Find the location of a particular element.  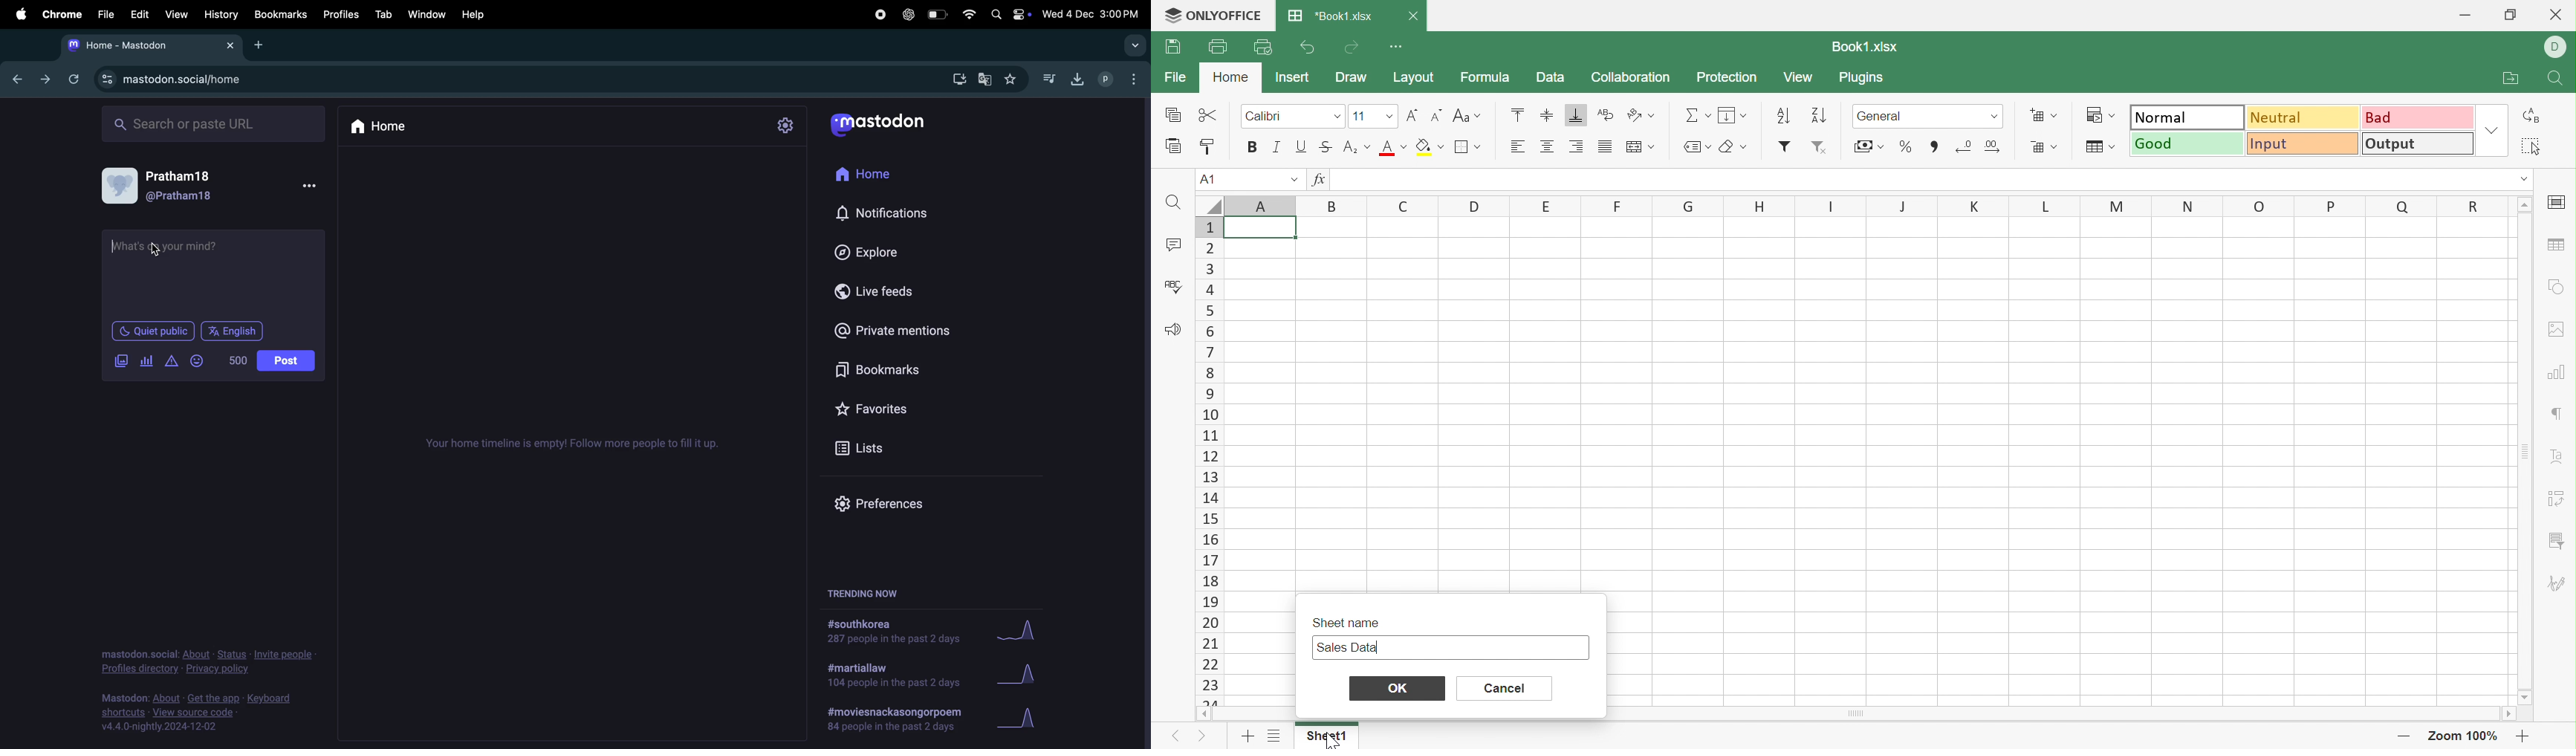

Search is located at coordinates (2558, 77).